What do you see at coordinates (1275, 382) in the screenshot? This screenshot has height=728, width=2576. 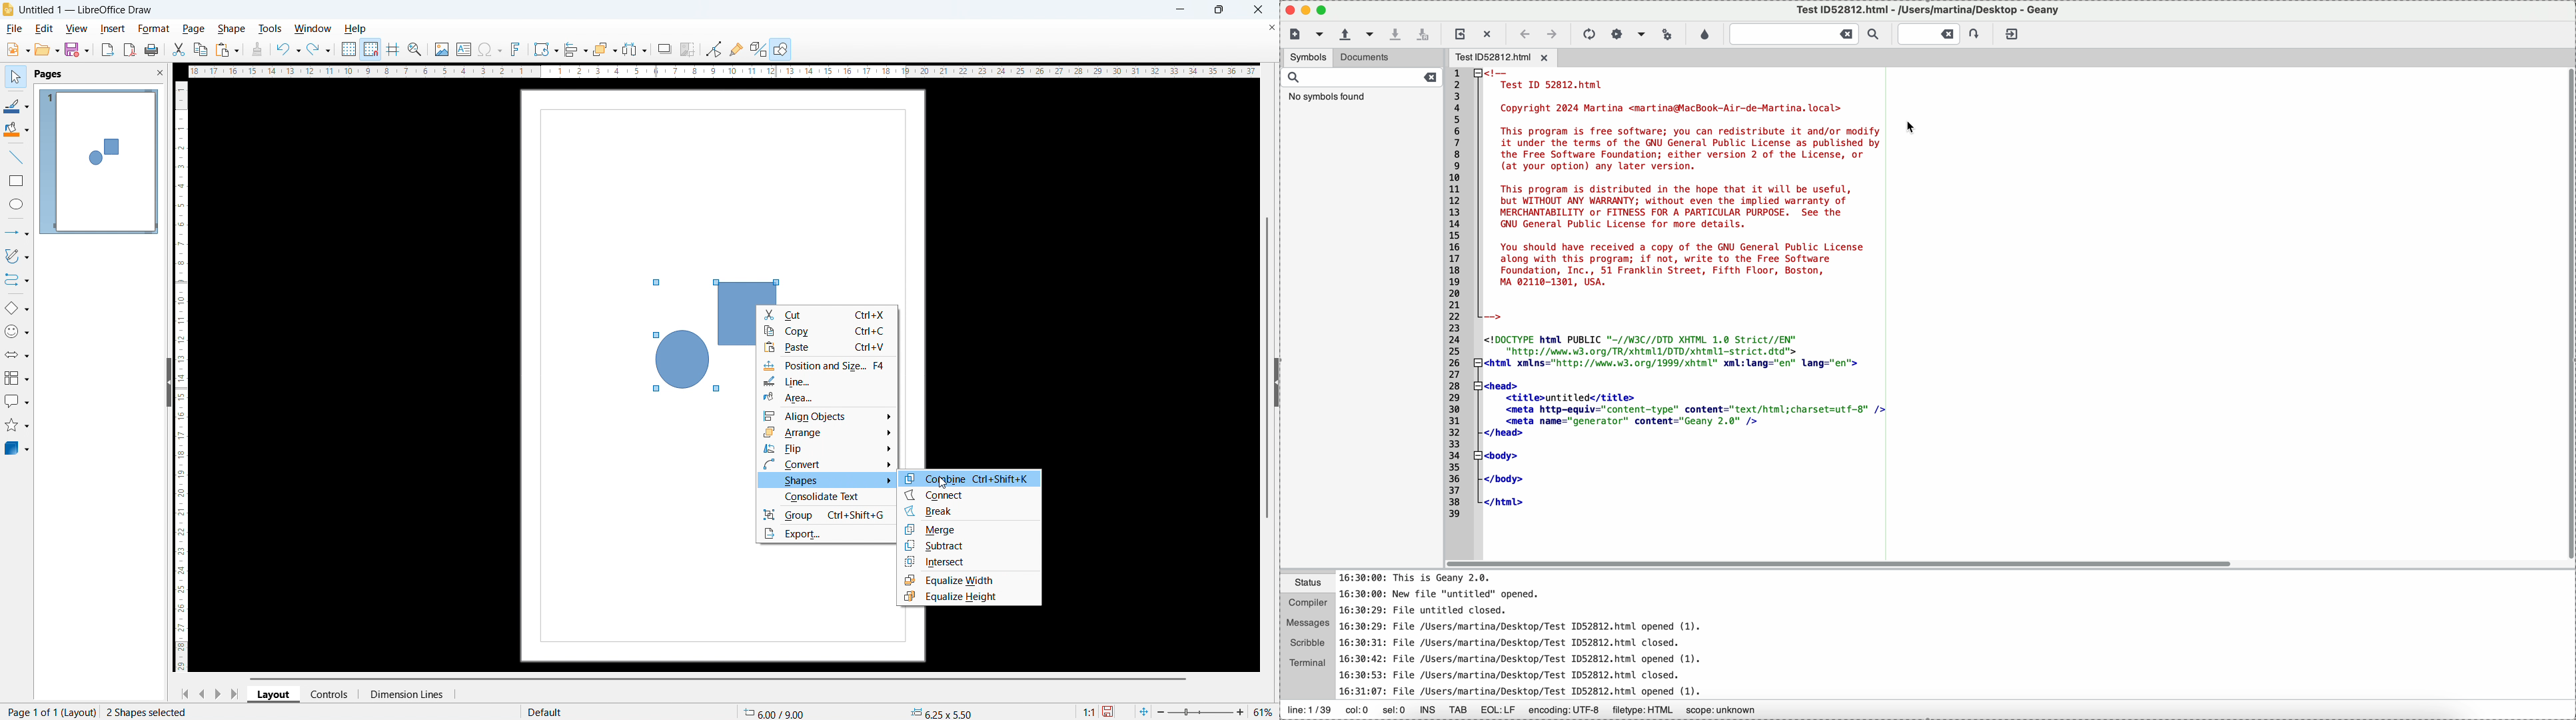 I see `expand sidebar` at bounding box center [1275, 382].